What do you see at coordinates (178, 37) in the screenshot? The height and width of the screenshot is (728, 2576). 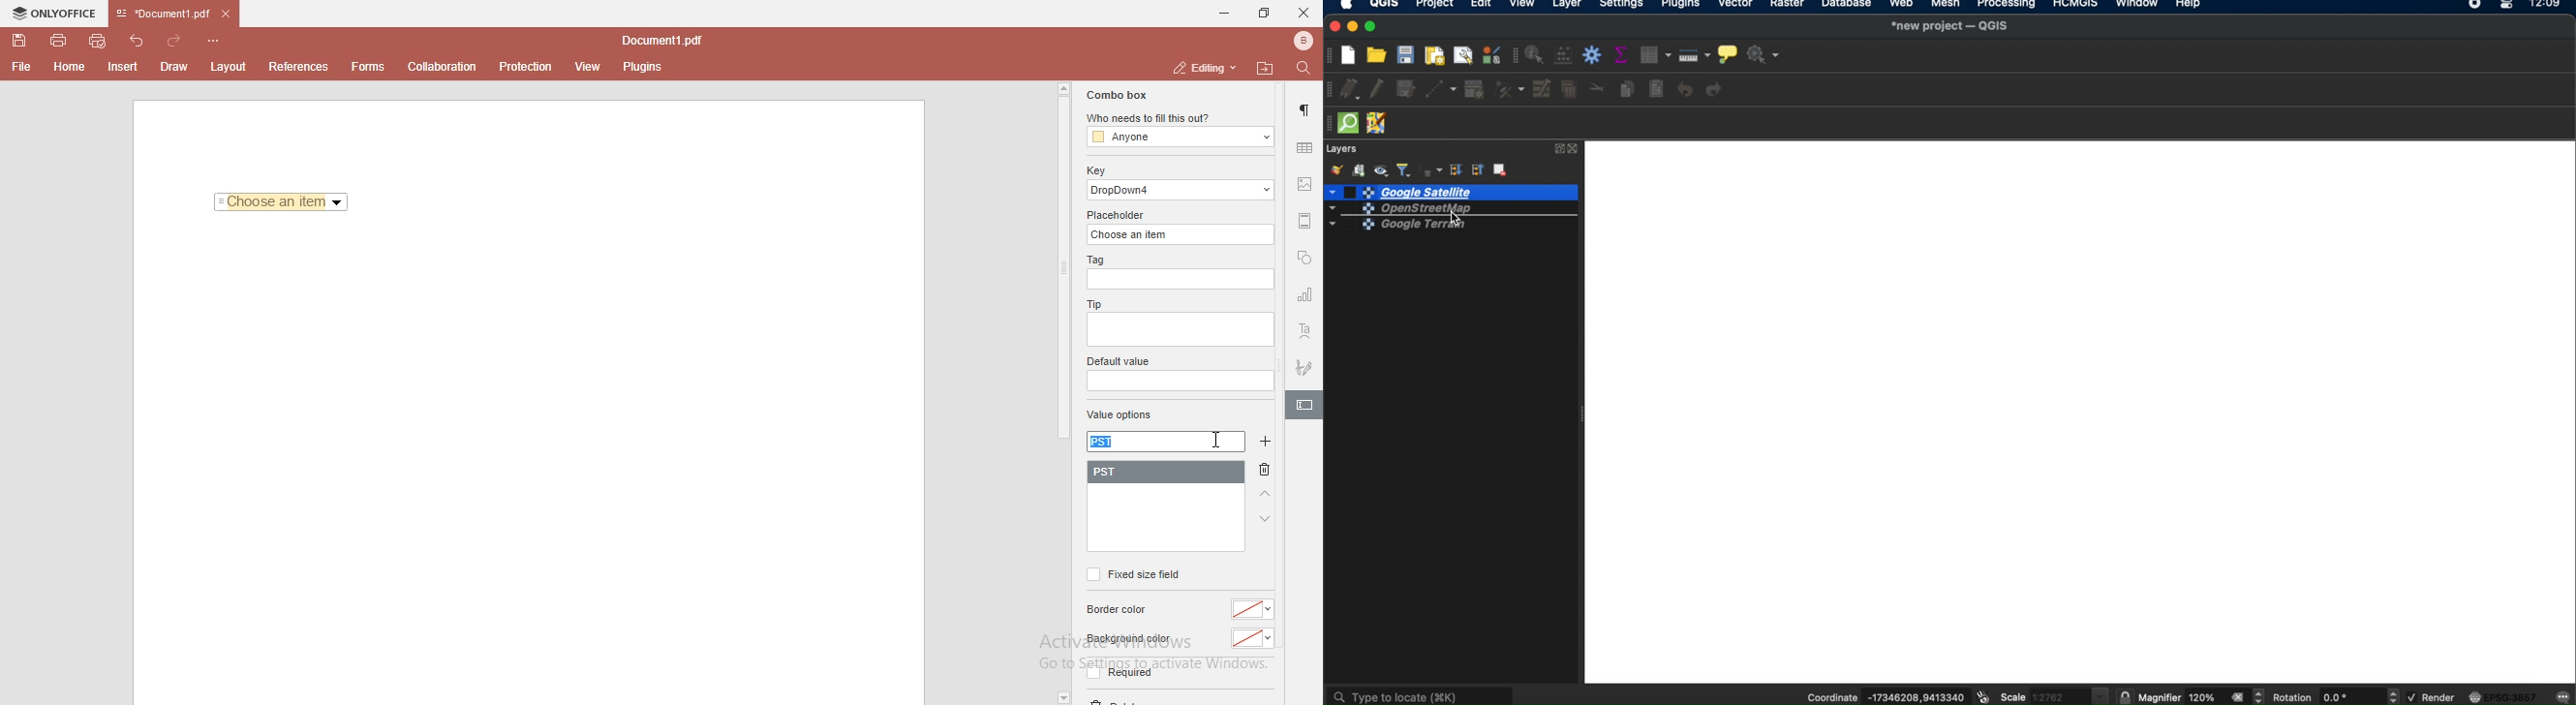 I see `redo` at bounding box center [178, 37].